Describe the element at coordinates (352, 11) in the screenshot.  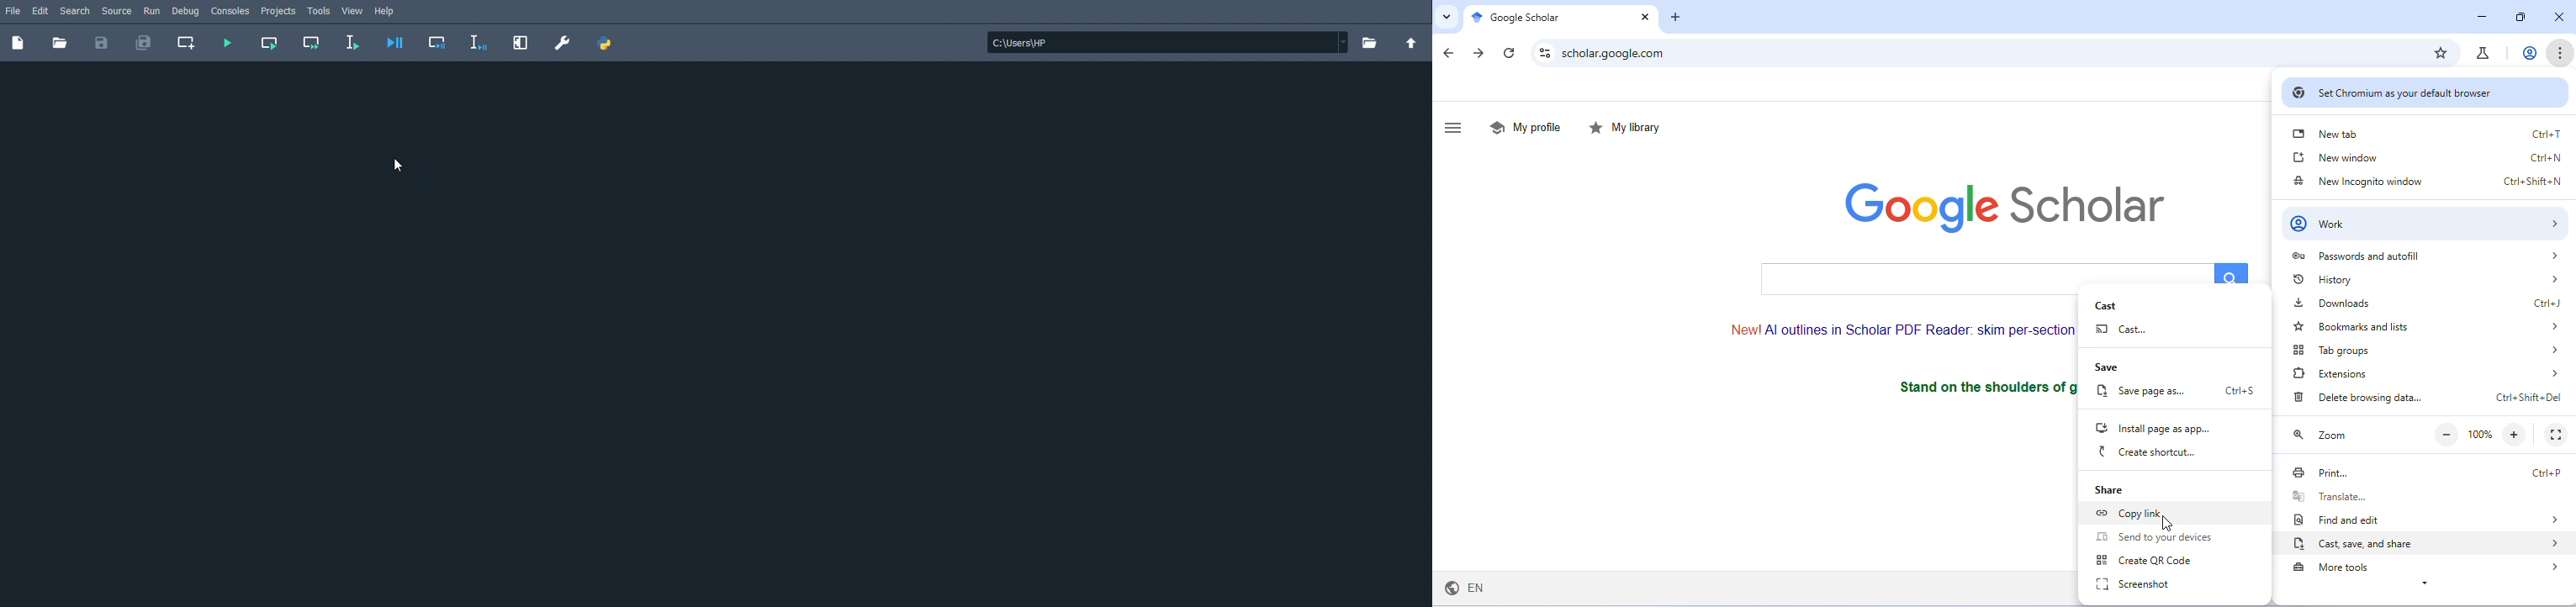
I see `View` at that location.